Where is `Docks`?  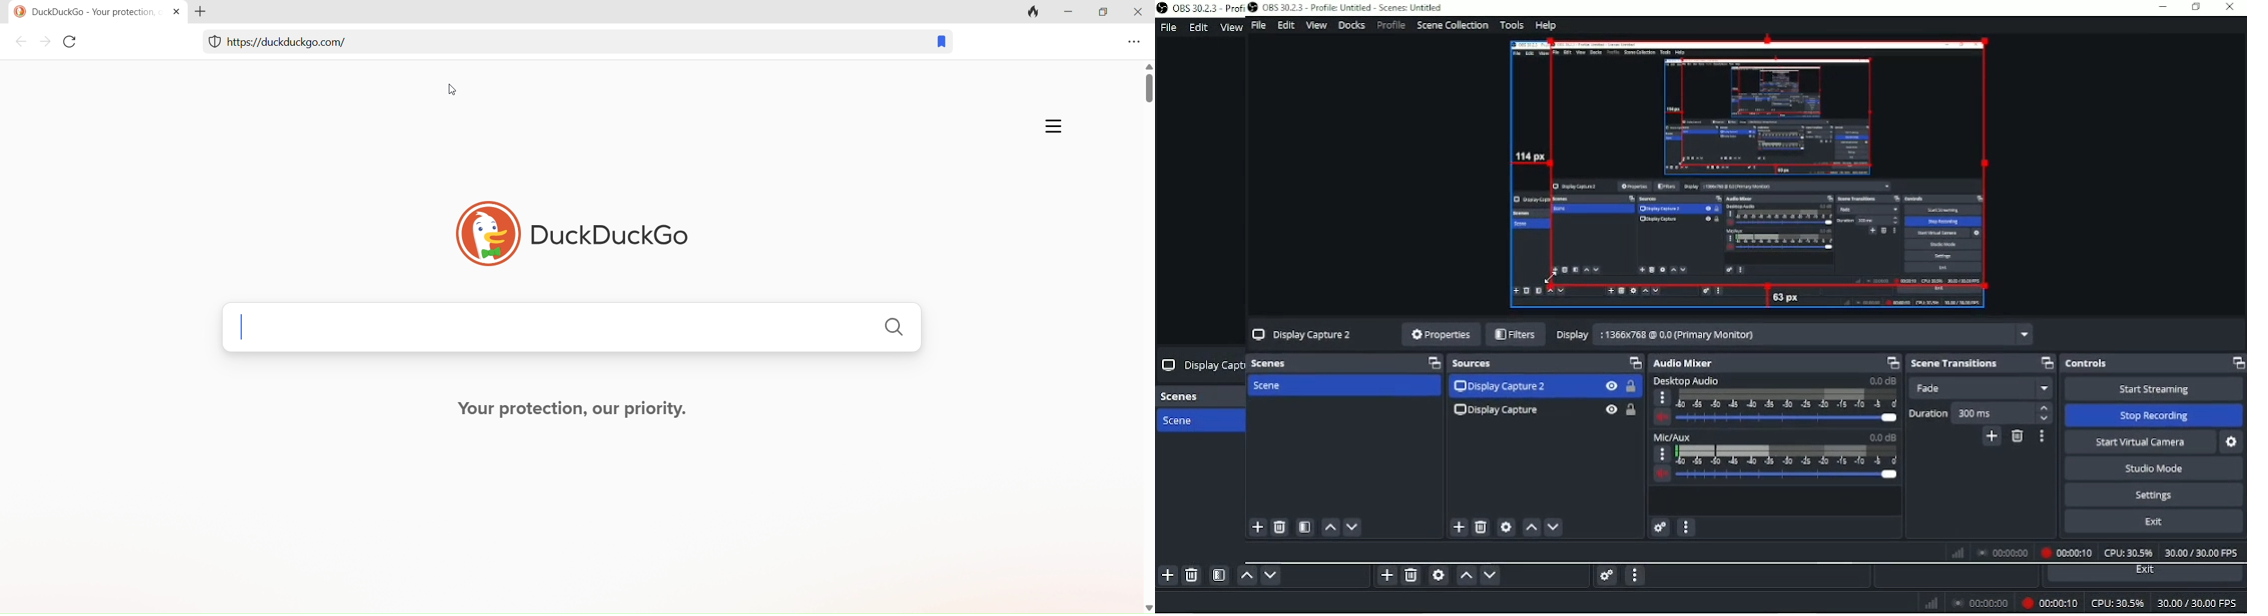
Docks is located at coordinates (1353, 26).